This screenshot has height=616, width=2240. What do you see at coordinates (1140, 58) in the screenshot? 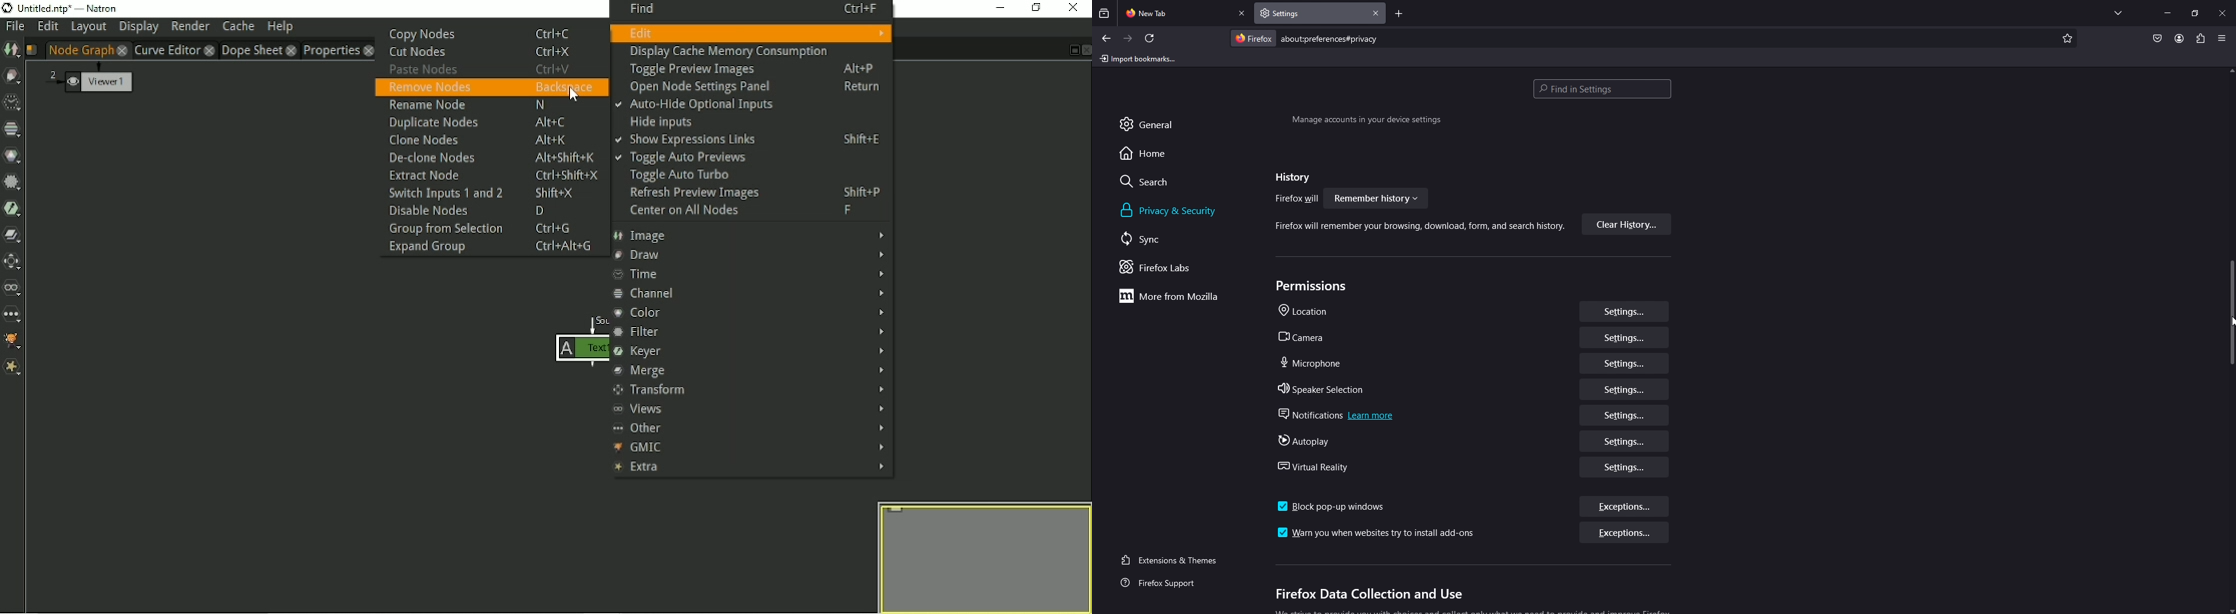
I see `import bookmarks` at bounding box center [1140, 58].